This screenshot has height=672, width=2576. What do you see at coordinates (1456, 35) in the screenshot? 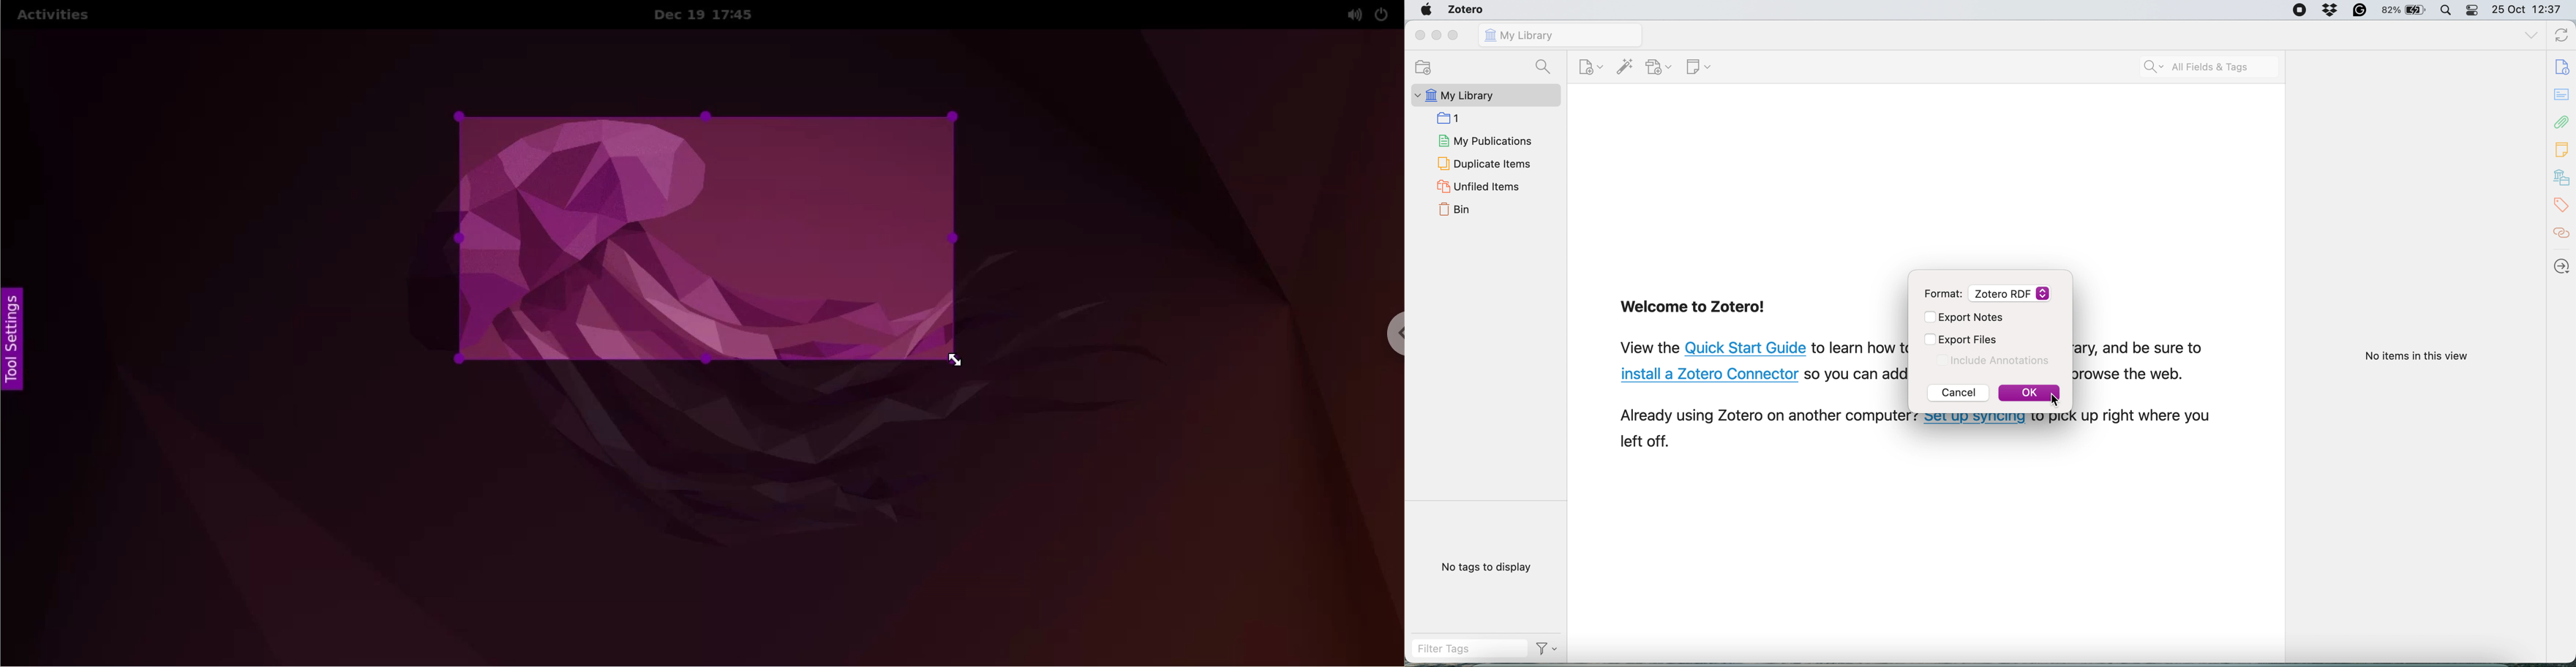
I see `maximise` at bounding box center [1456, 35].